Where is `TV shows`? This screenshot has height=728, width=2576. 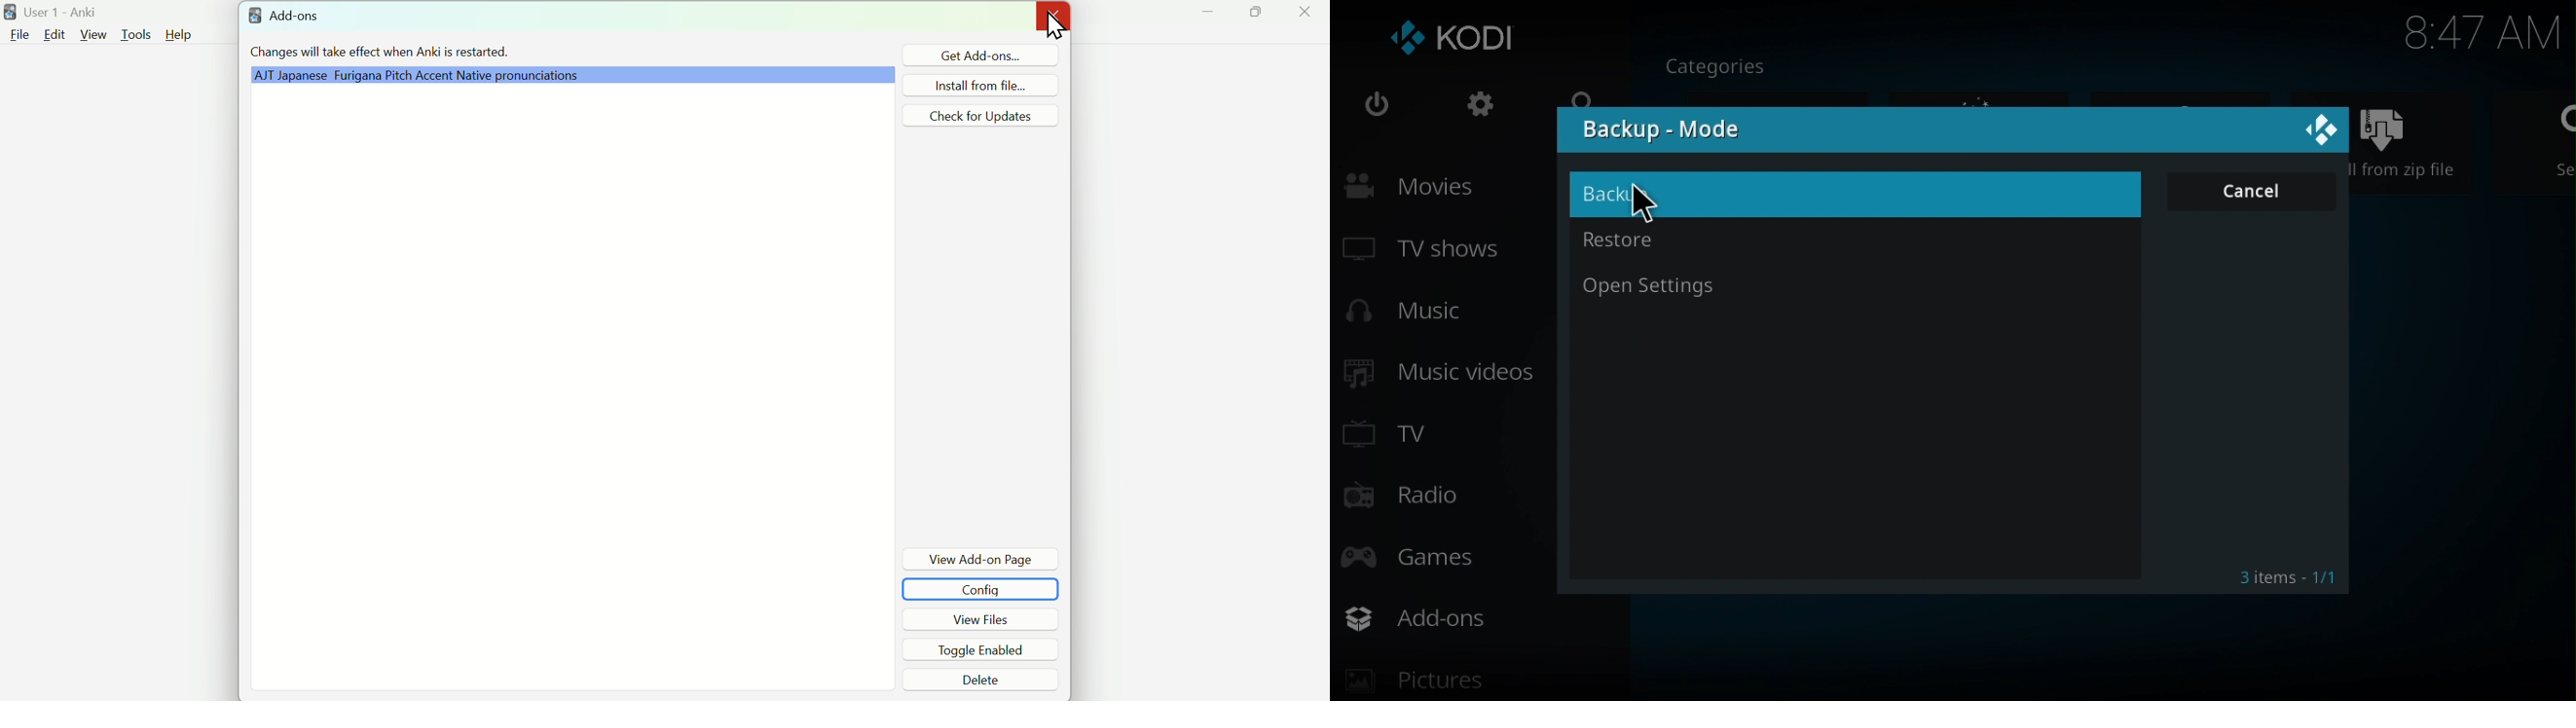
TV shows is located at coordinates (1441, 252).